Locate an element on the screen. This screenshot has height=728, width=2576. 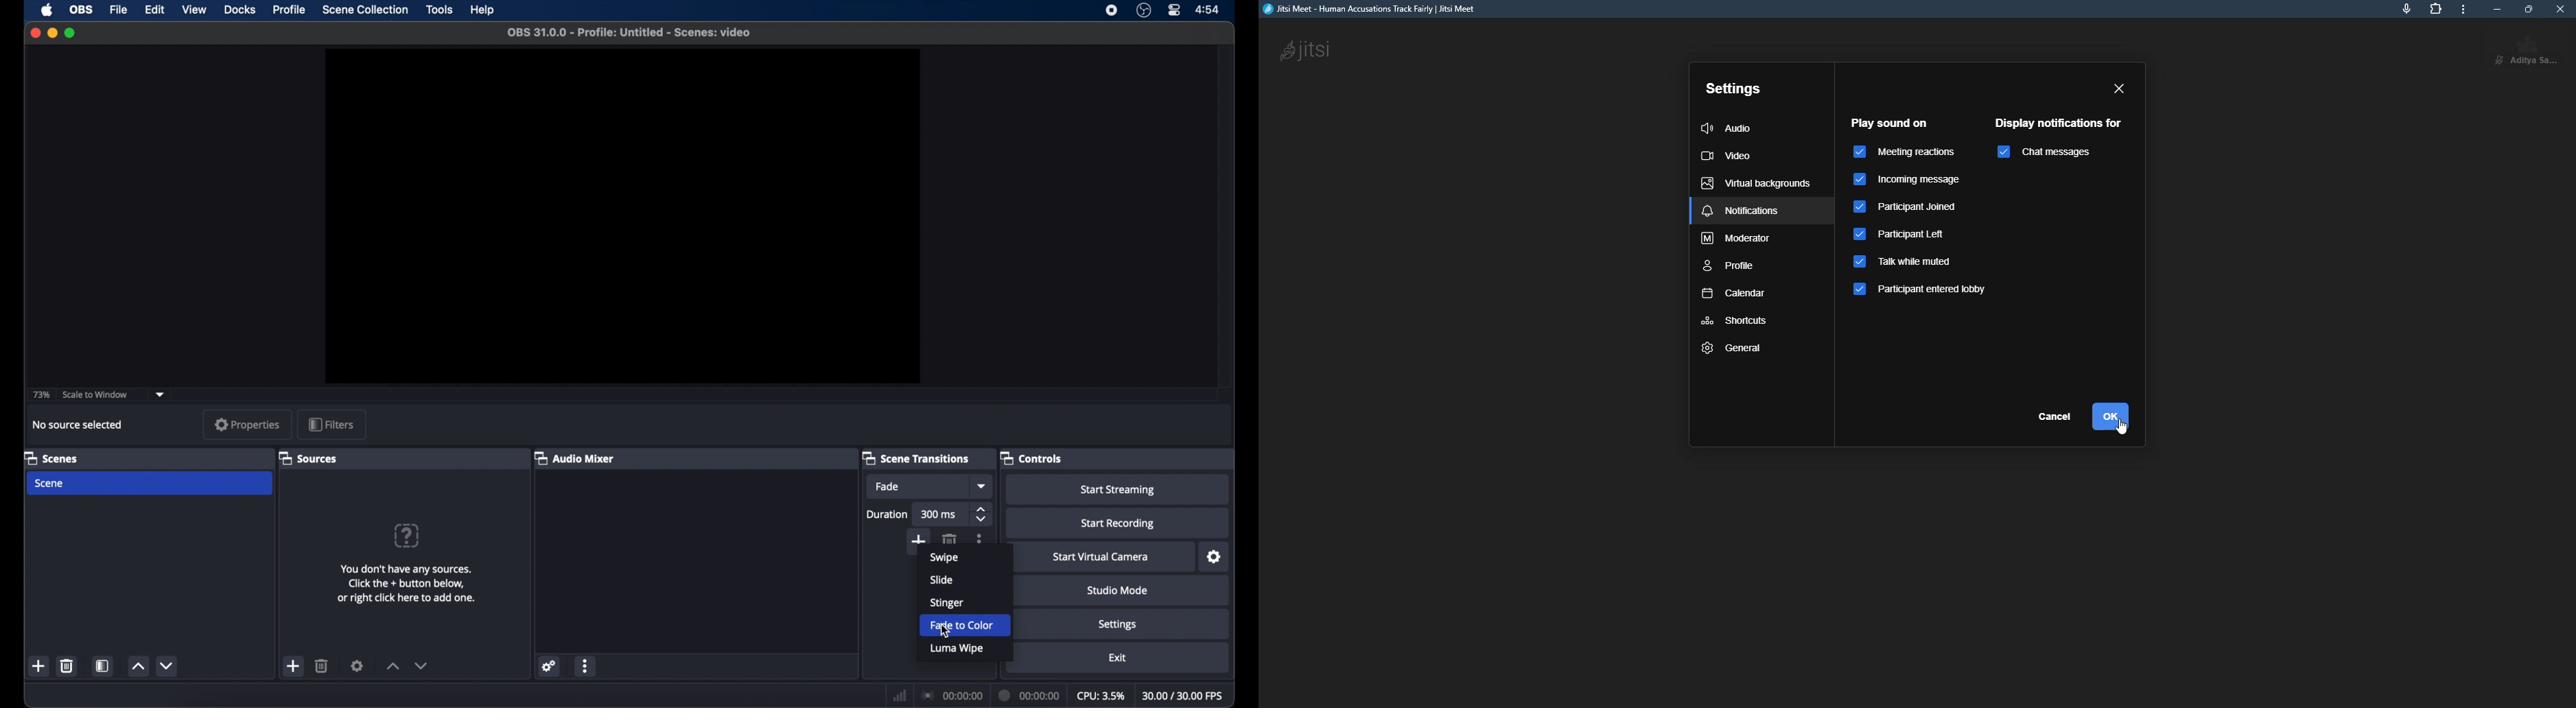
cpu is located at coordinates (1101, 696).